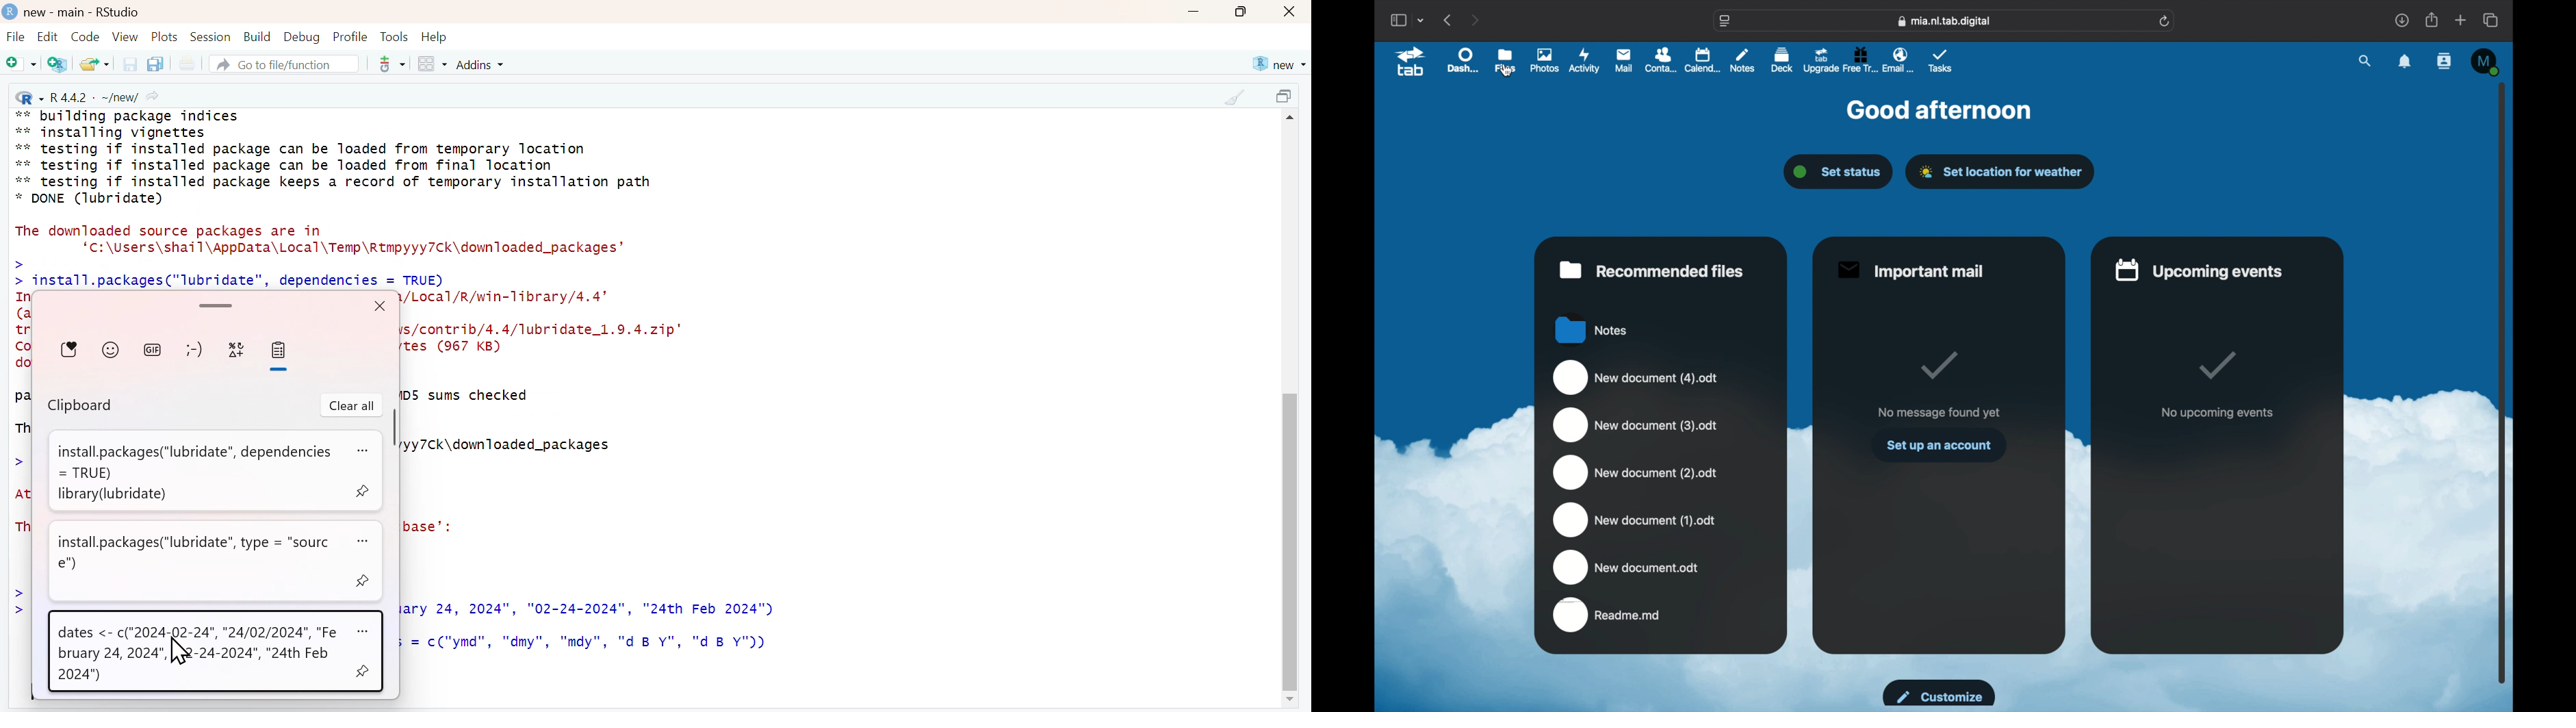 This screenshot has width=2576, height=728. What do you see at coordinates (2218, 413) in the screenshot?
I see `no upcoming events` at bounding box center [2218, 413].